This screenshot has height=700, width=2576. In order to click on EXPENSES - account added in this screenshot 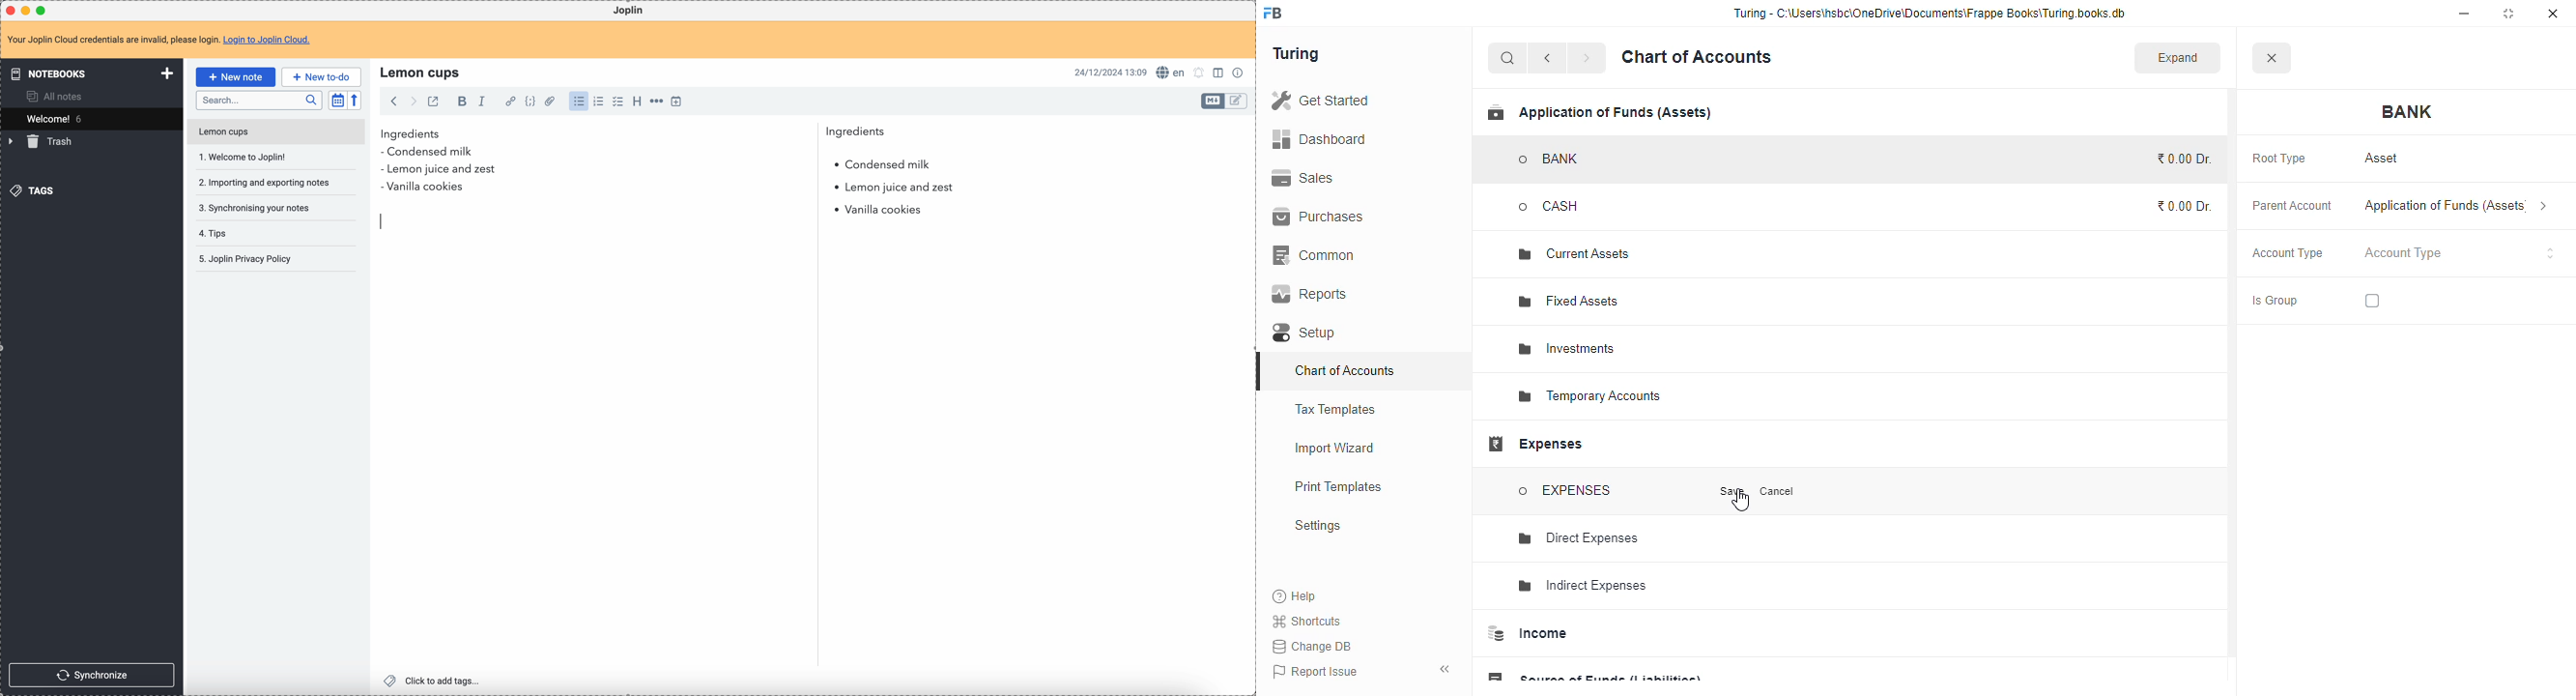, I will do `click(1565, 490)`.